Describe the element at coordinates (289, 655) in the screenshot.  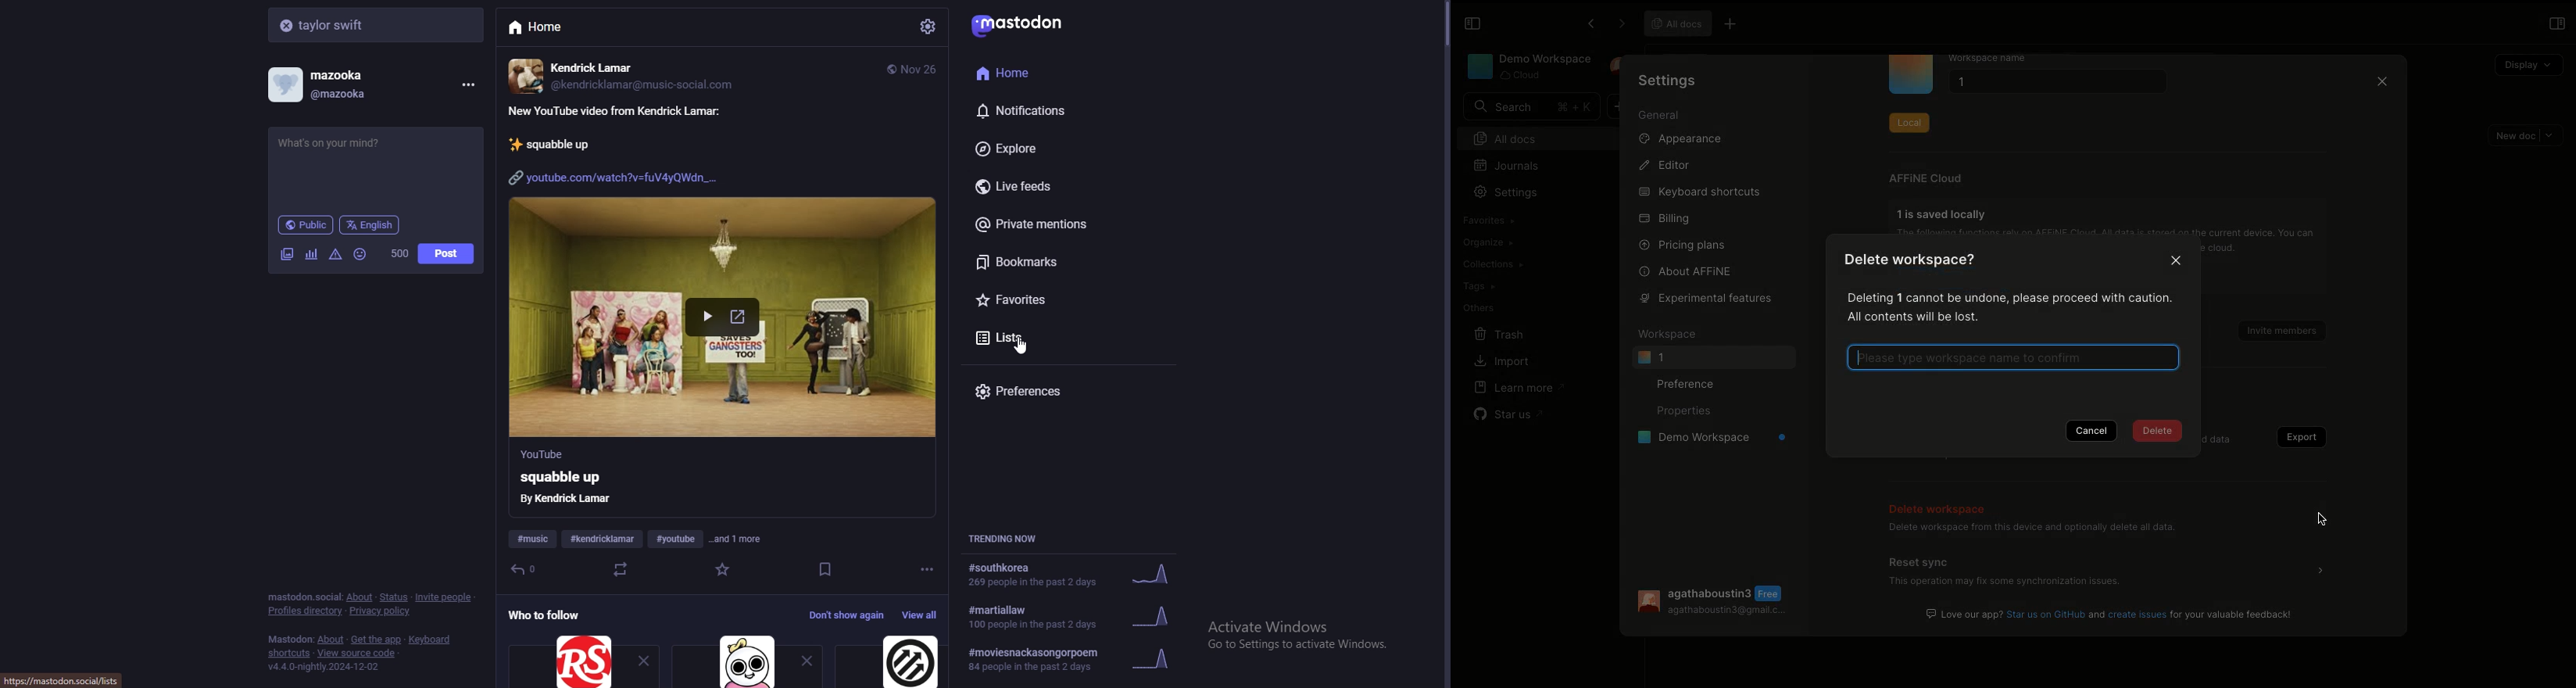
I see `shortcuts` at that location.